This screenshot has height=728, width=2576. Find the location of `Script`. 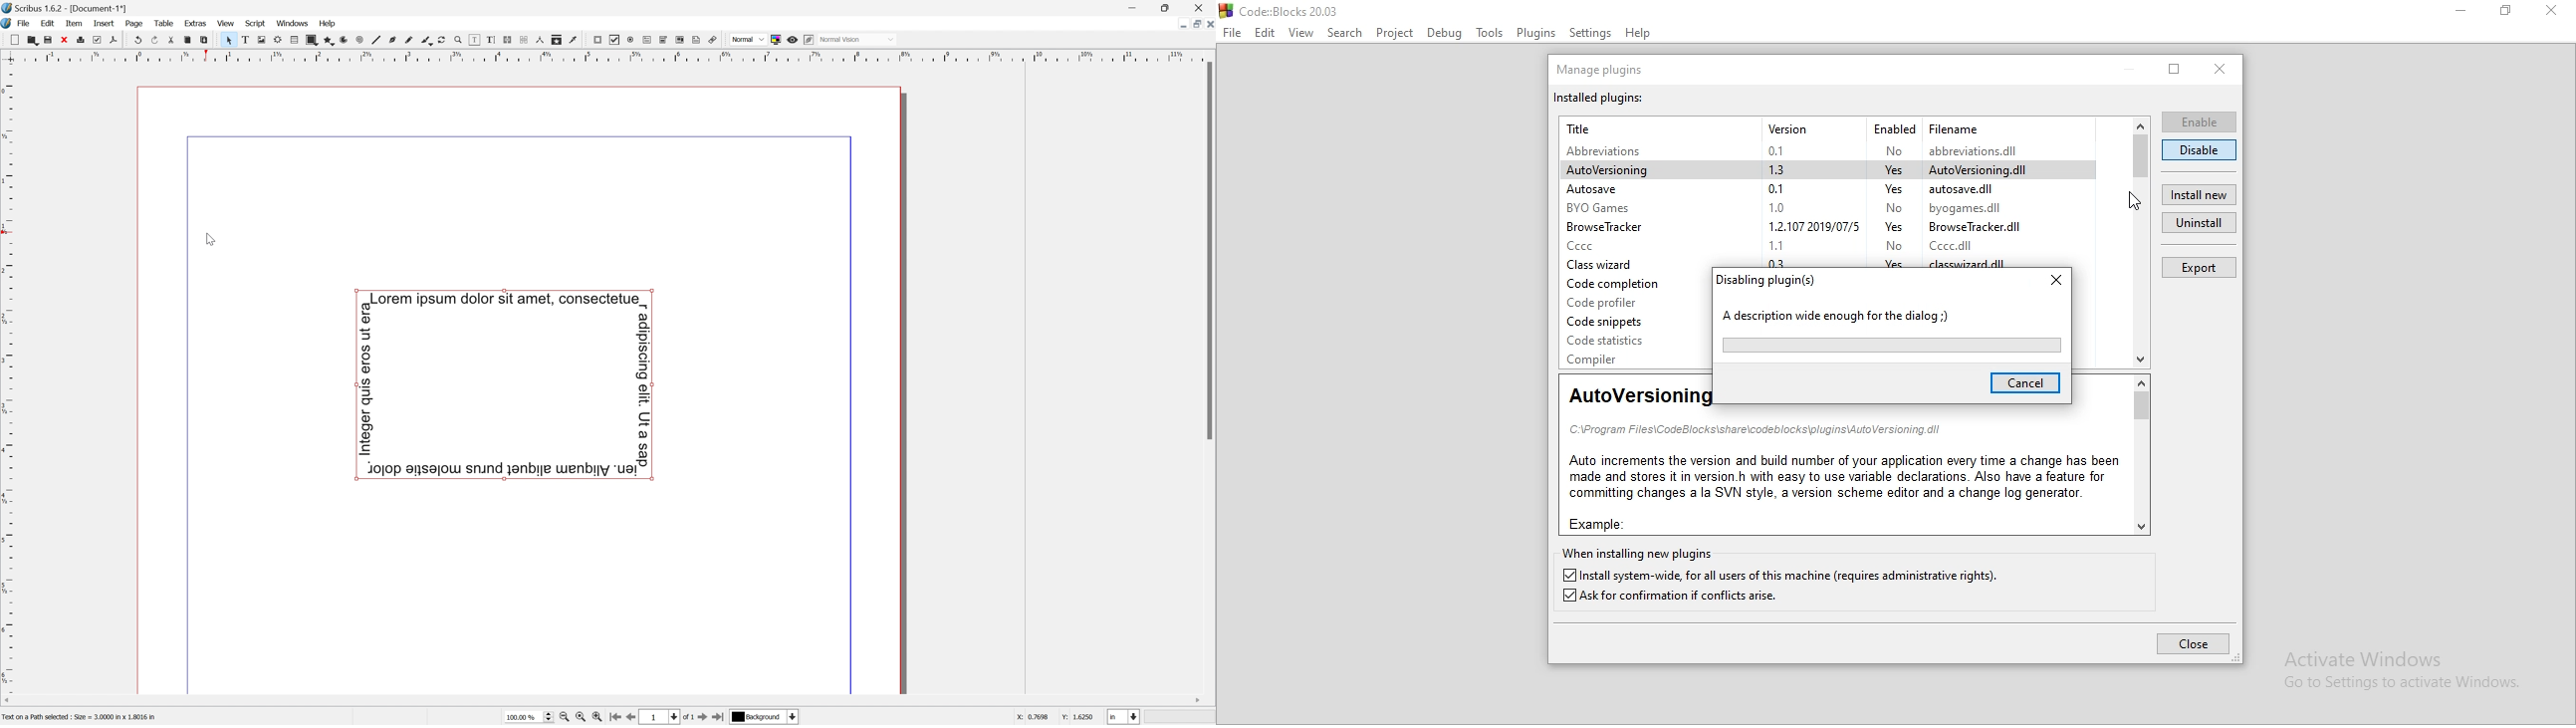

Script is located at coordinates (256, 22).